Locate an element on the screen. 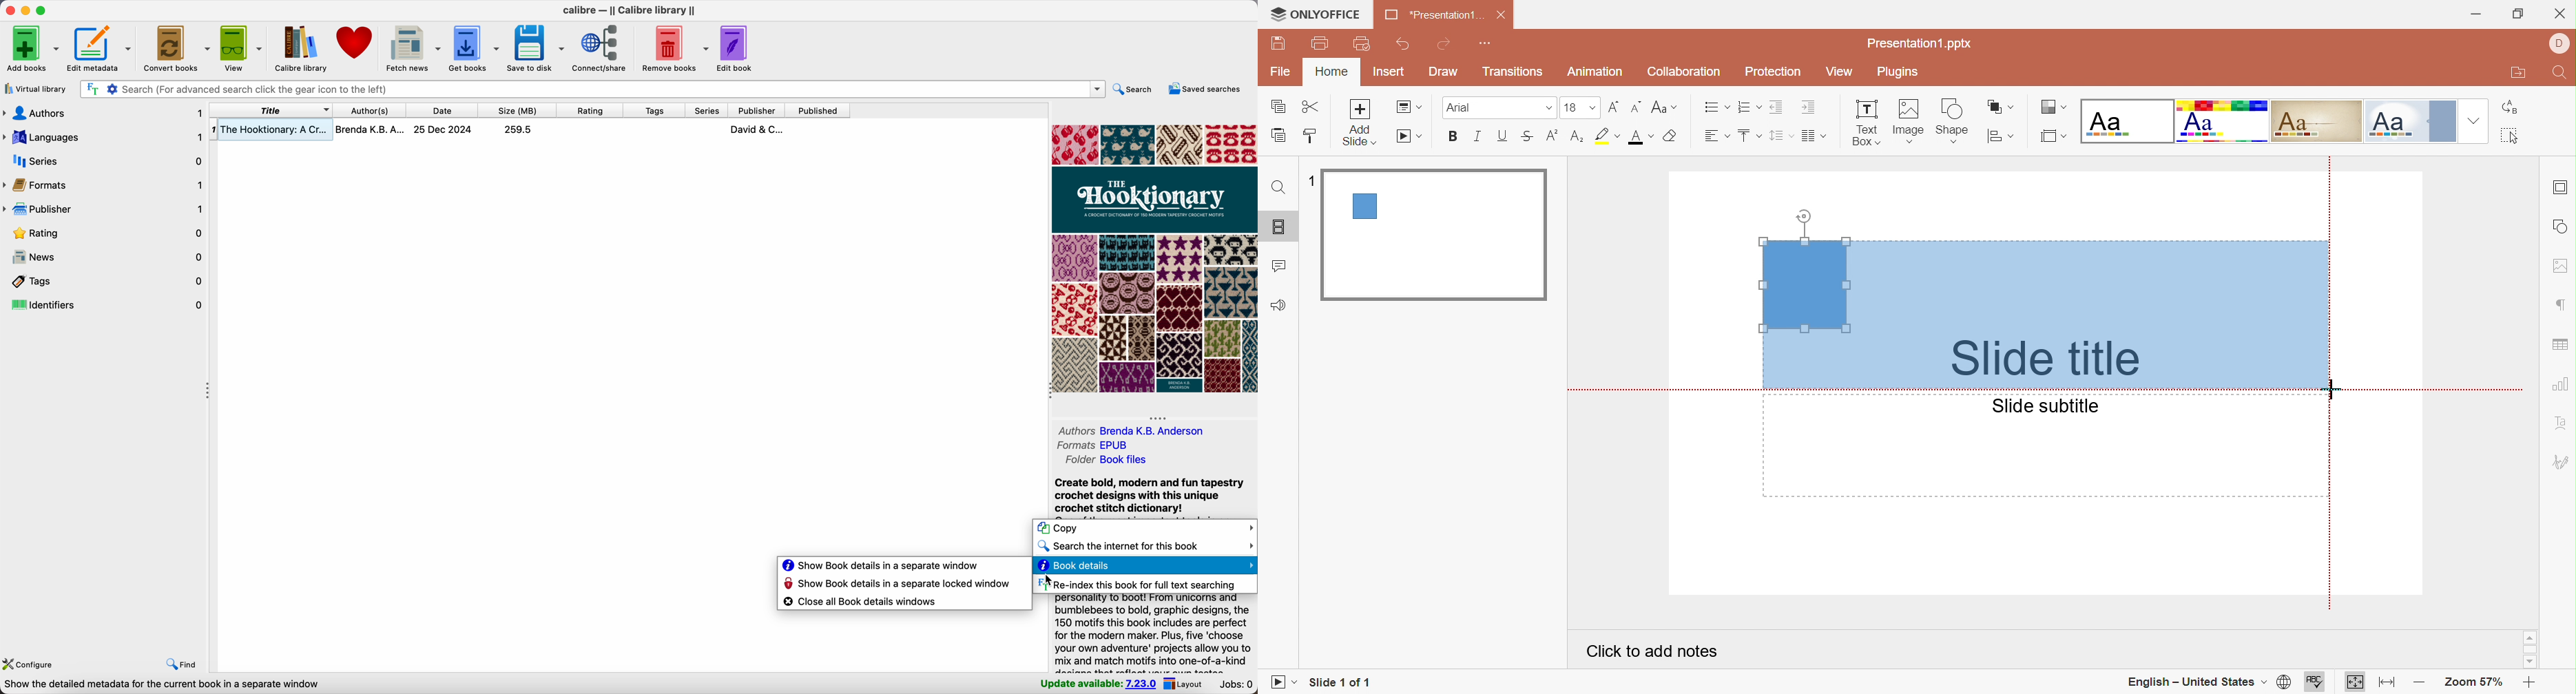 The width and height of the screenshot is (2576, 700). Font size is located at coordinates (1581, 107).